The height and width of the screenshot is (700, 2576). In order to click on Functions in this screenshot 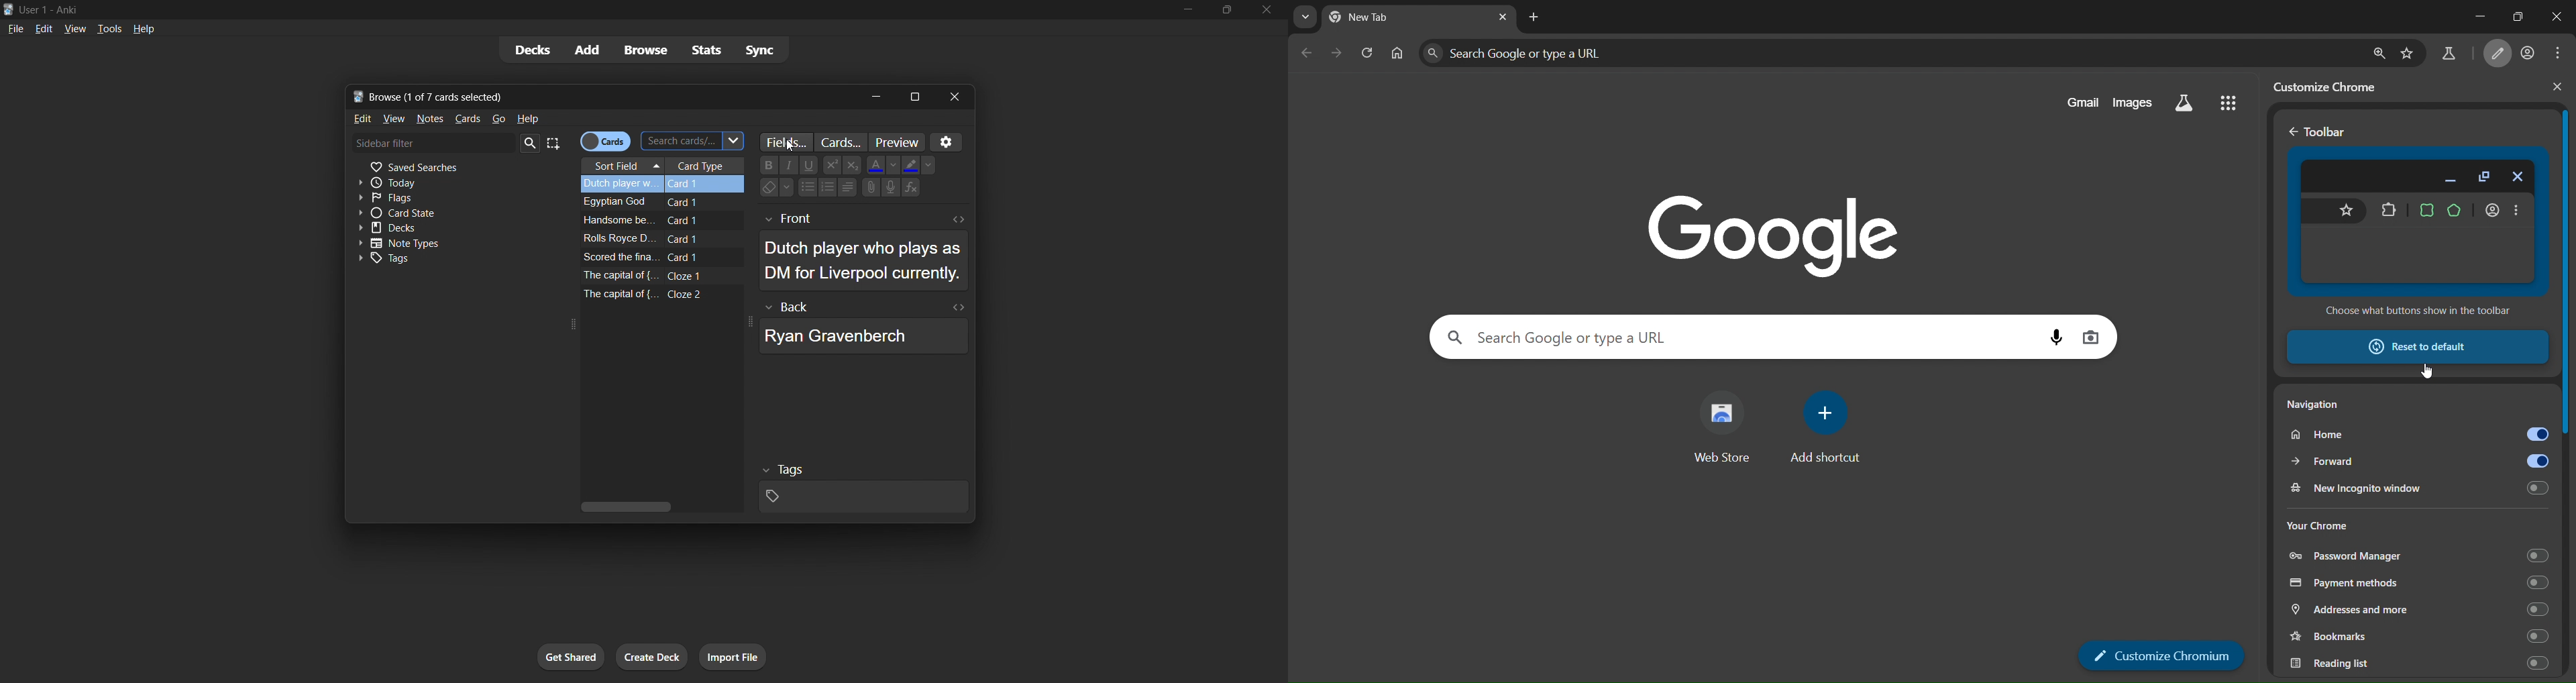, I will do `click(912, 188)`.